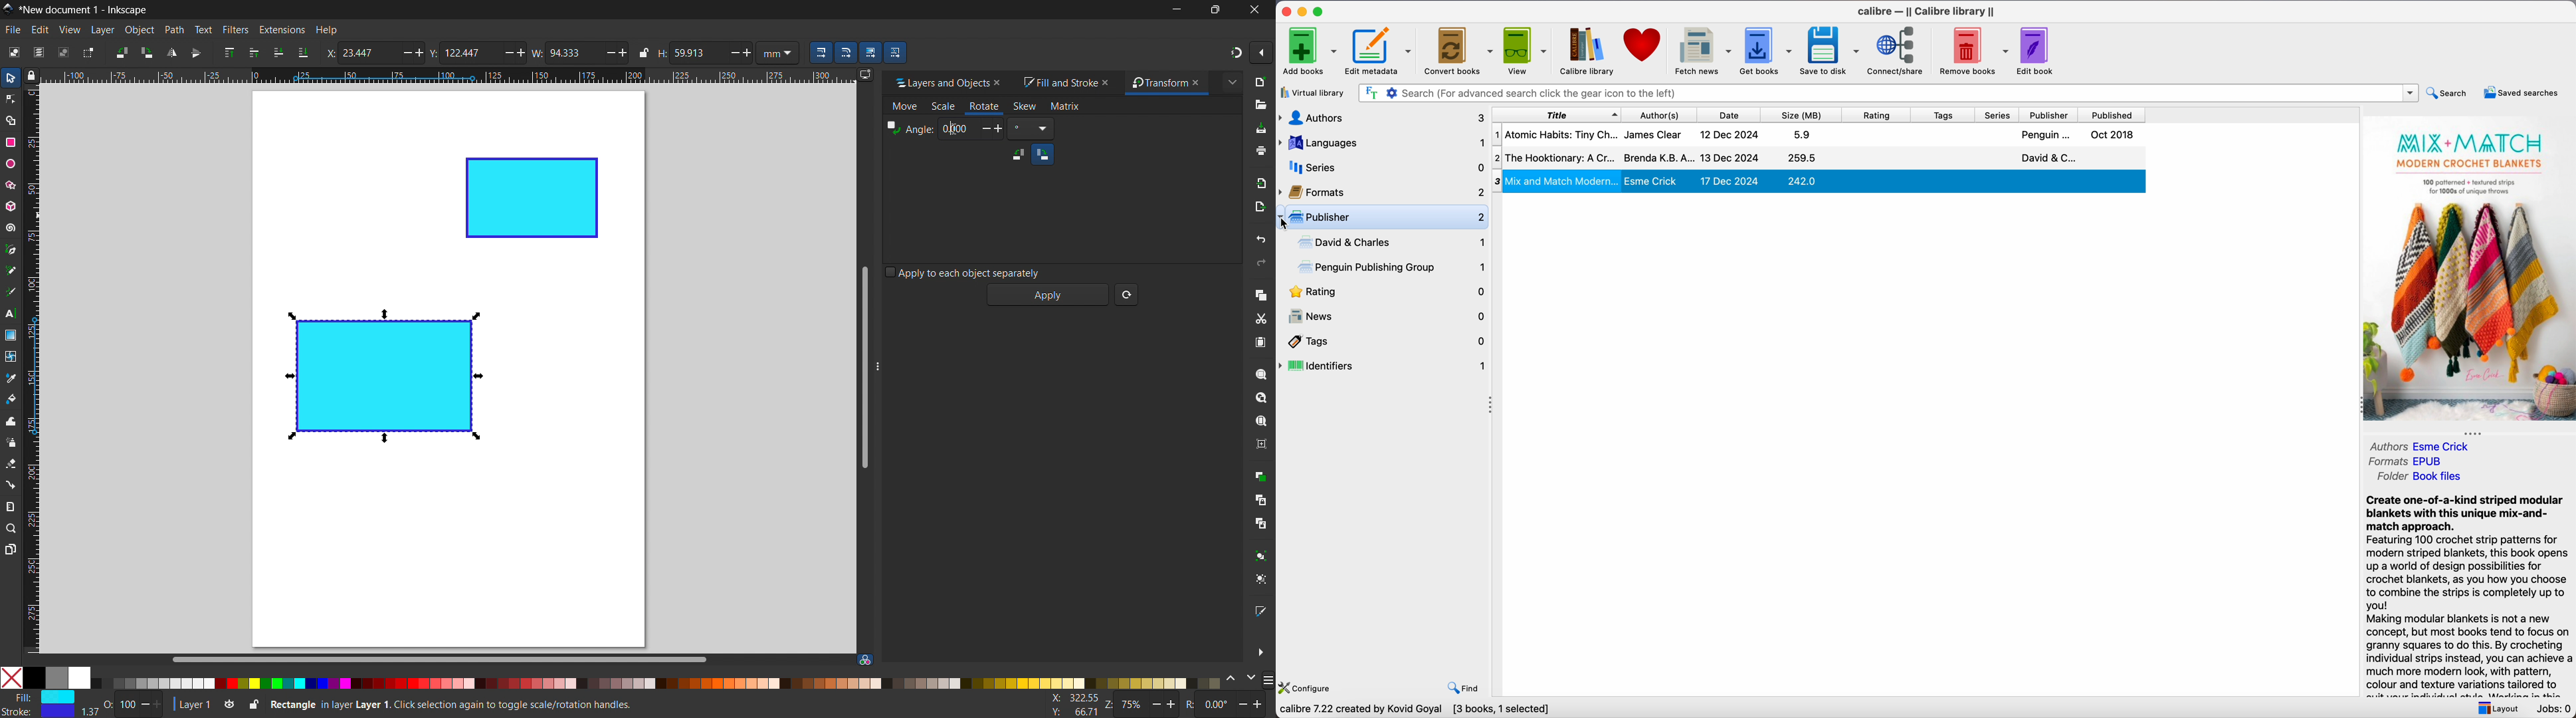 The height and width of the screenshot is (728, 2576). Describe the element at coordinates (1108, 82) in the screenshot. I see `close` at that location.